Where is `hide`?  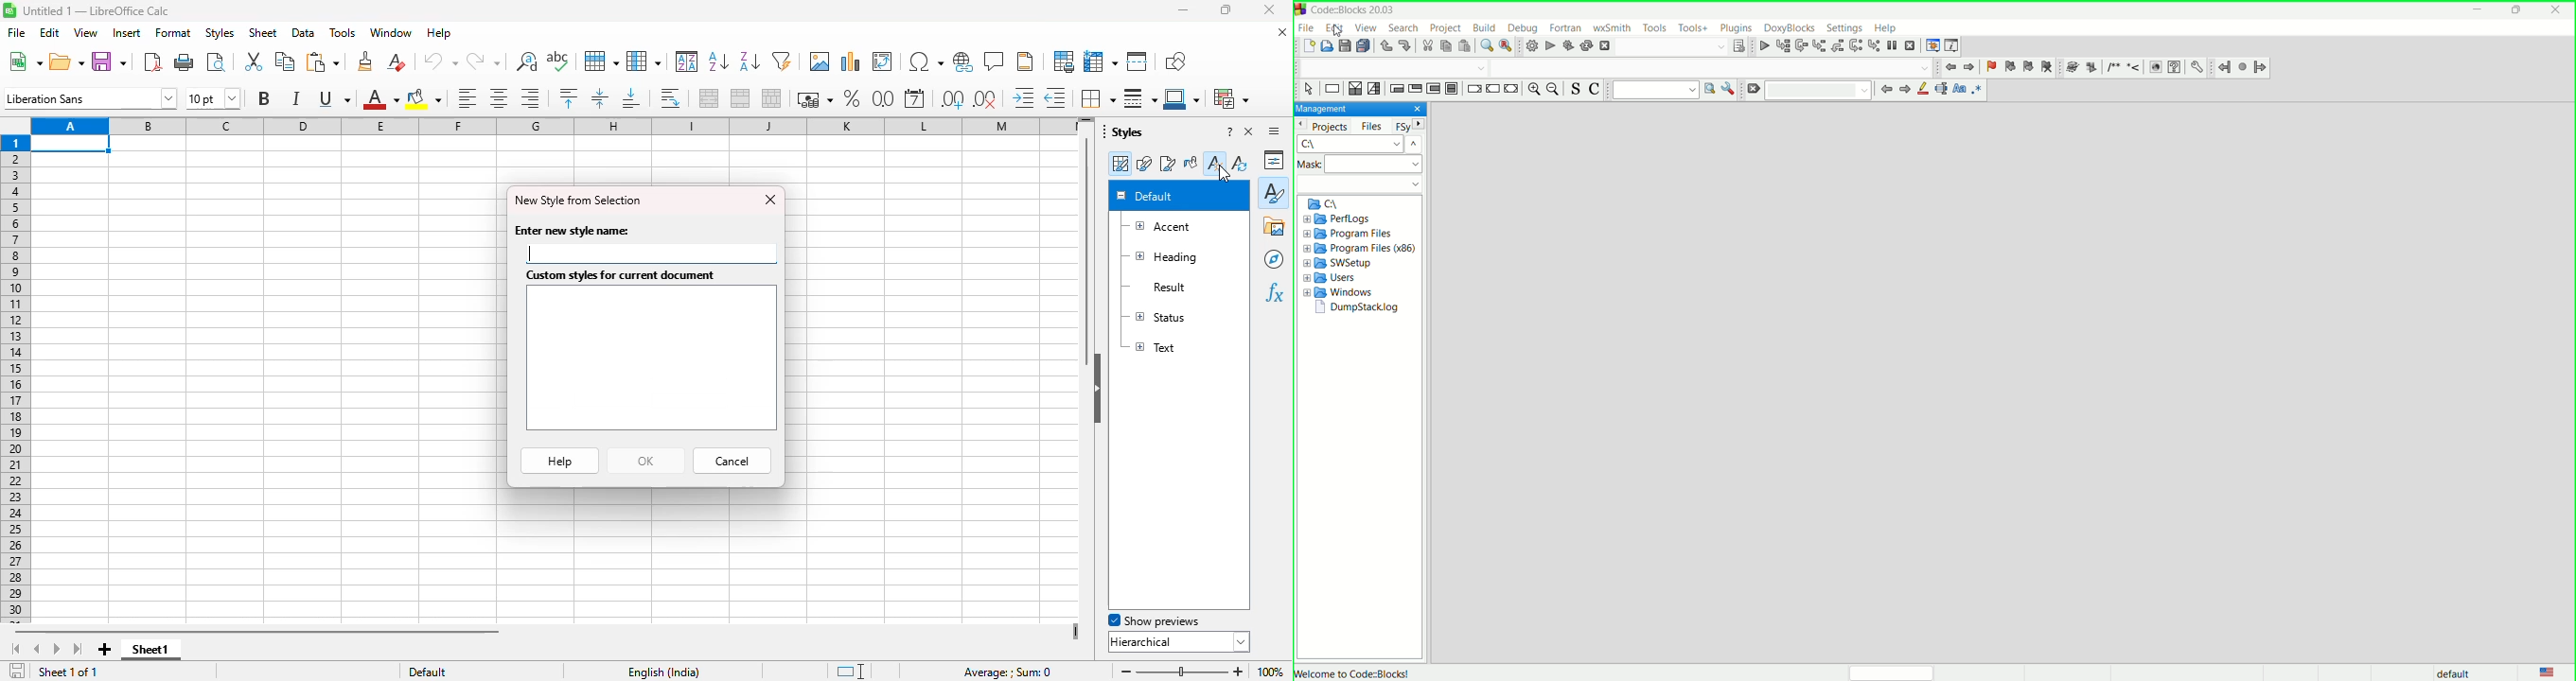
hide is located at coordinates (1097, 389).